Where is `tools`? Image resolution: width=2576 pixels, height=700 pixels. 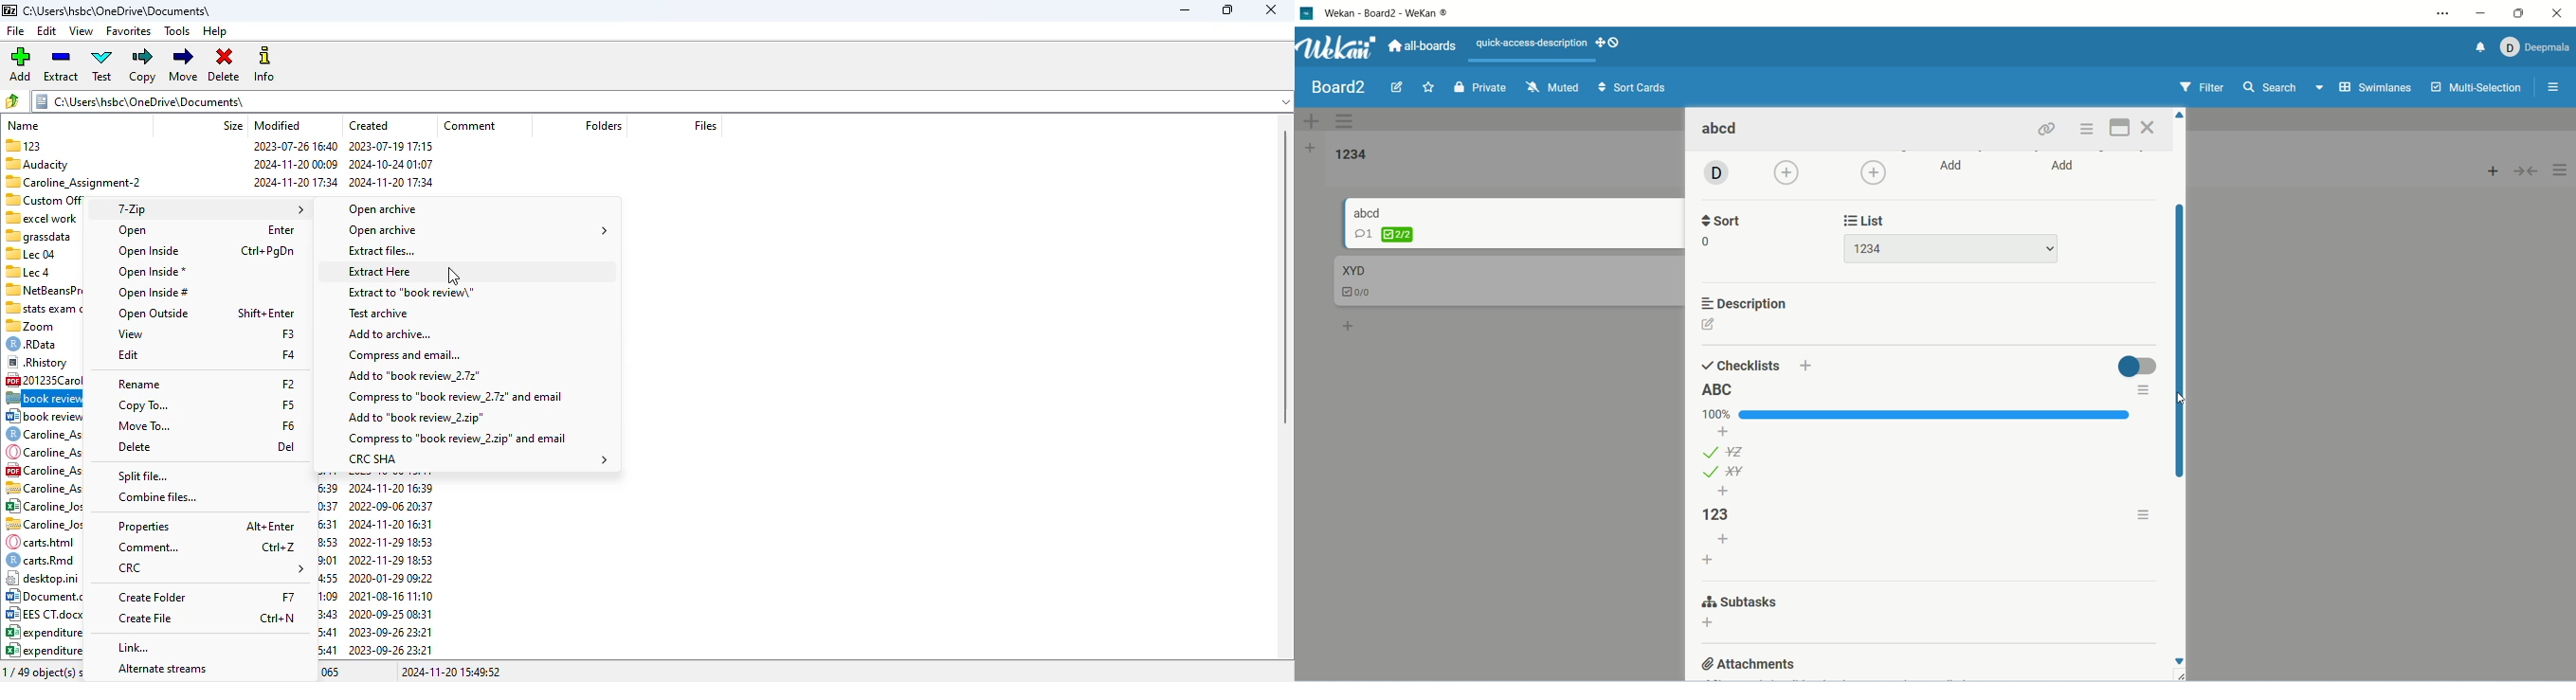
tools is located at coordinates (177, 31).